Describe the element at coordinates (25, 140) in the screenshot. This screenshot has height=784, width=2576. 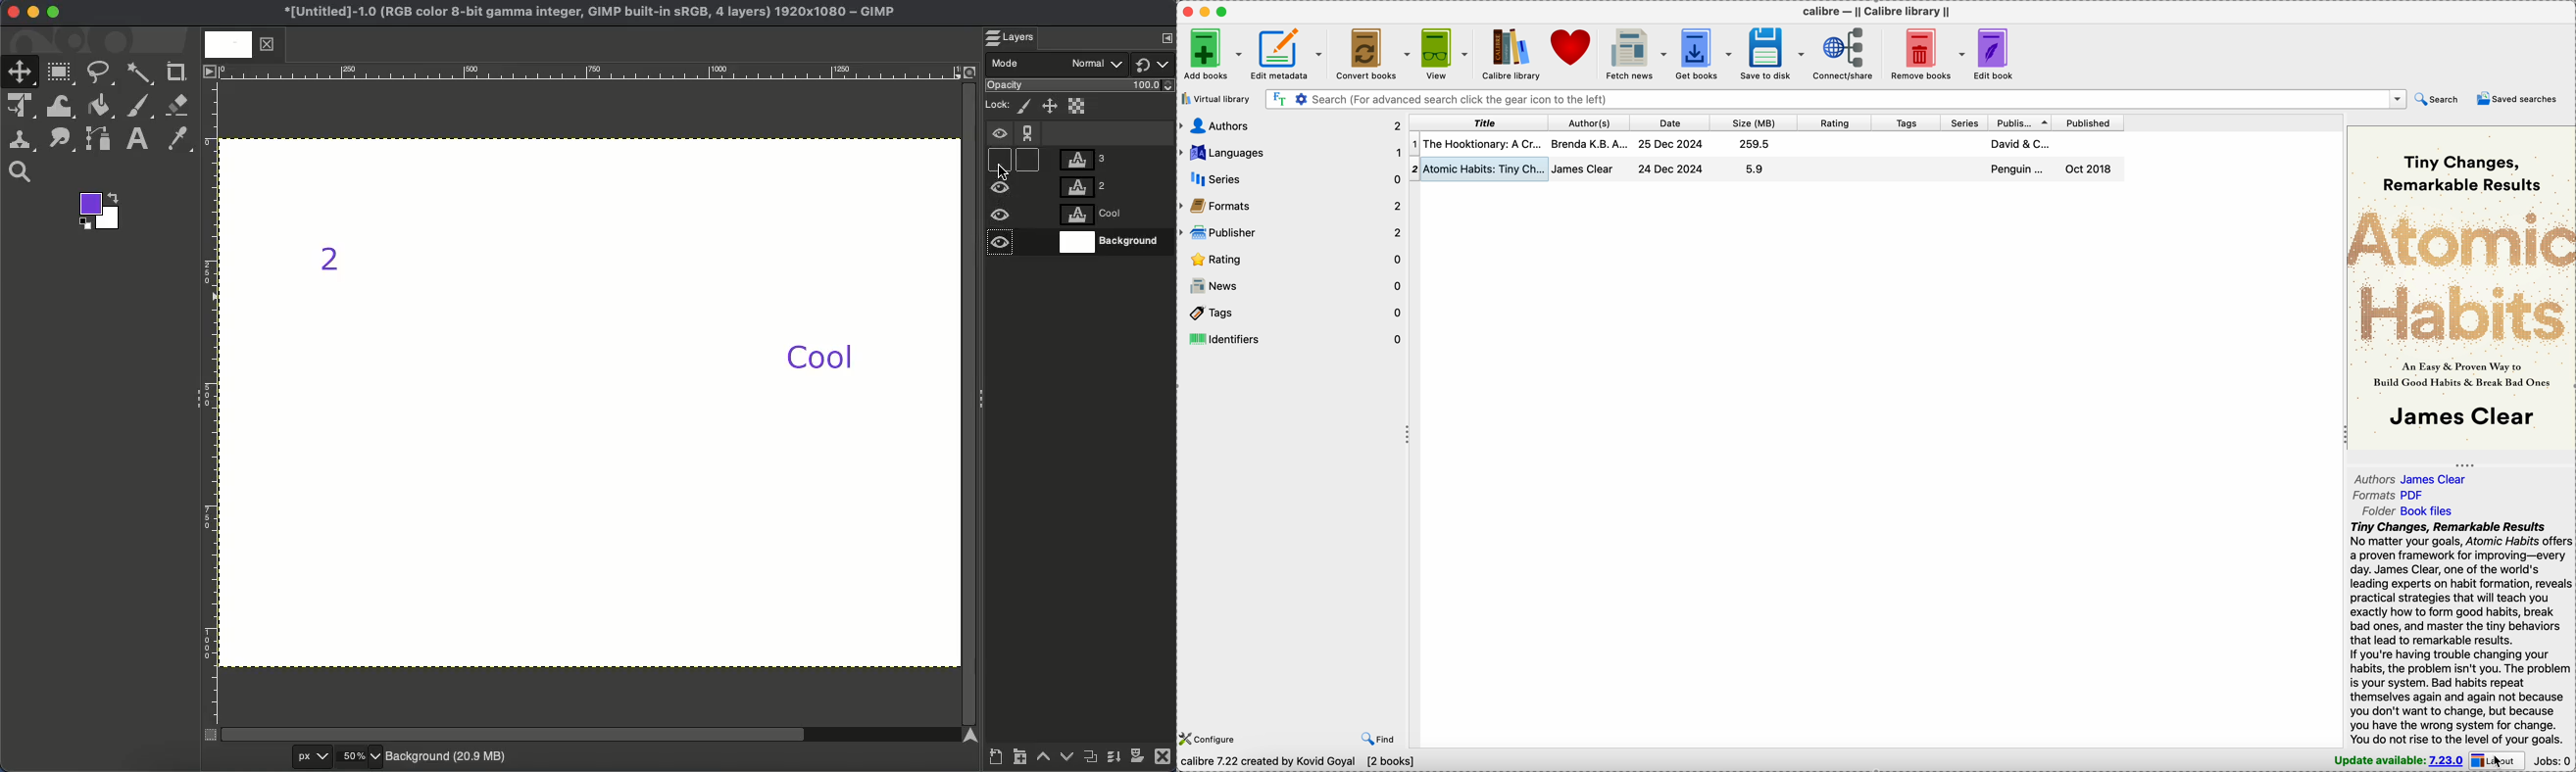
I see `Clone` at that location.